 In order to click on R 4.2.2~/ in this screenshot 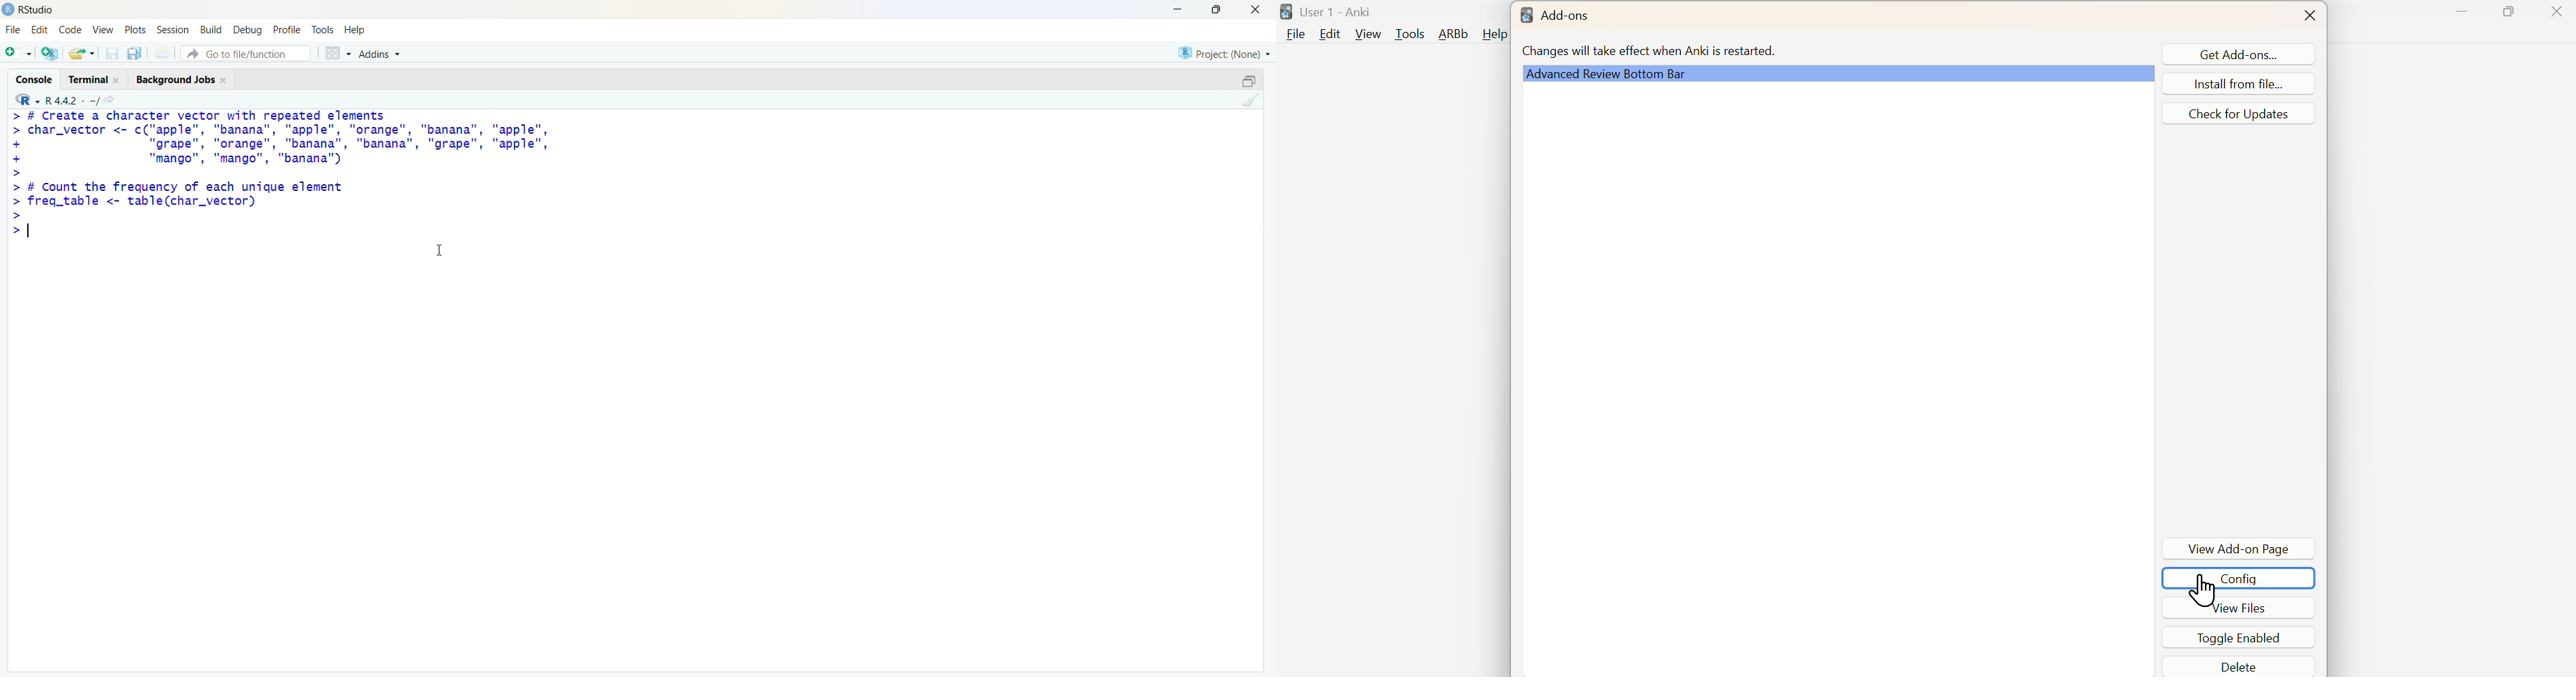, I will do `click(68, 99)`.